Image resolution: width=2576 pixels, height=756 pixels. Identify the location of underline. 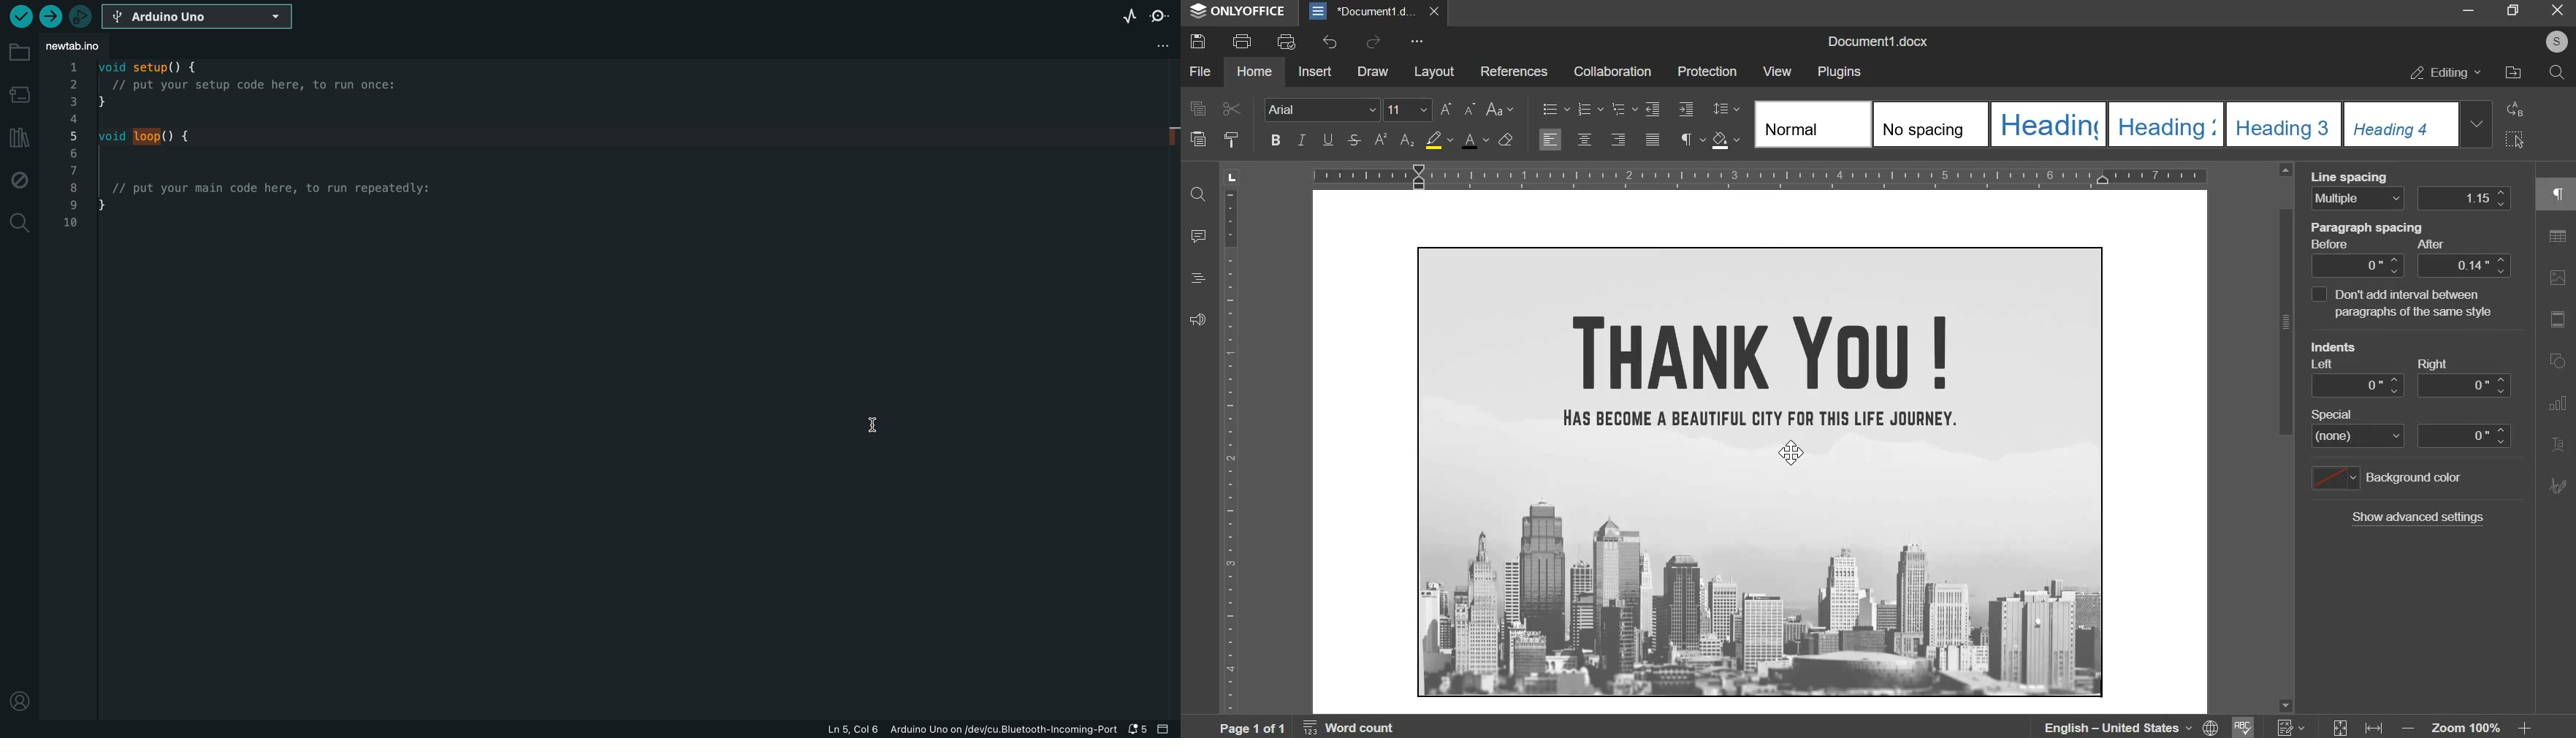
(1328, 139).